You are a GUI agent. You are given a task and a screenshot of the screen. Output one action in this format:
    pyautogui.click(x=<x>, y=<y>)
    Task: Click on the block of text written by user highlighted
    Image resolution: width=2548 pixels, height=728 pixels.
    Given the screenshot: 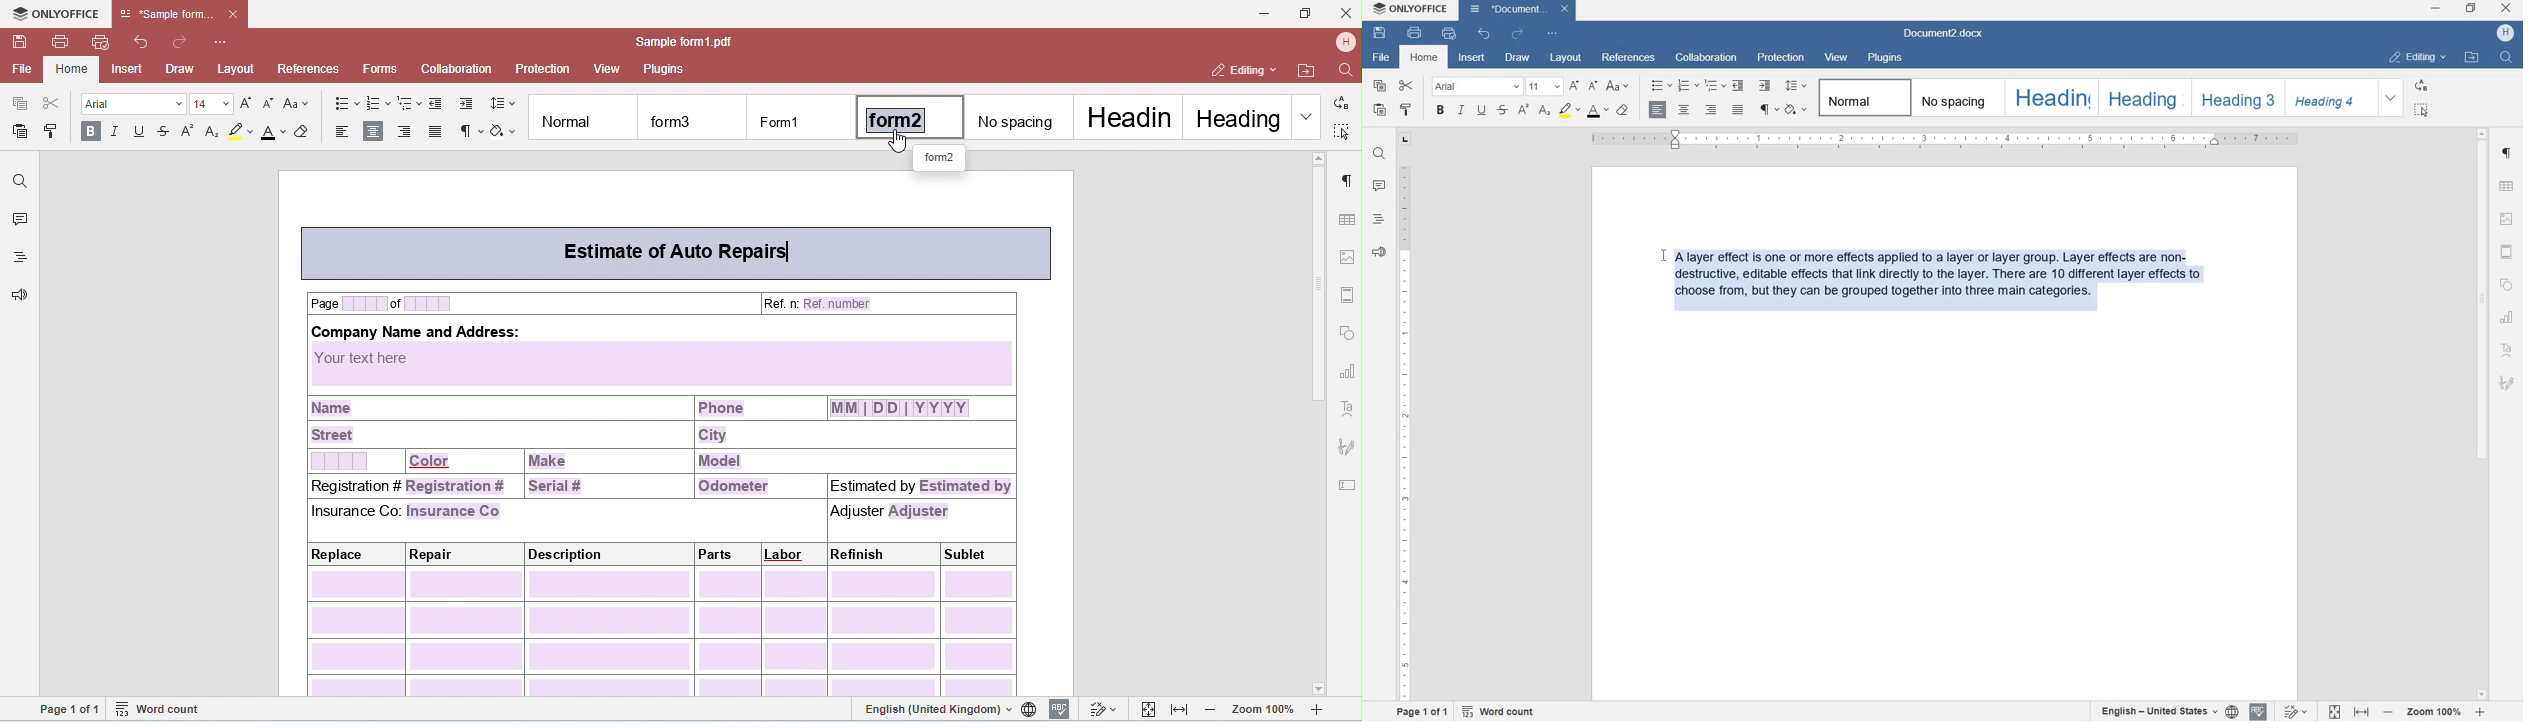 What is the action you would take?
    pyautogui.click(x=1940, y=278)
    